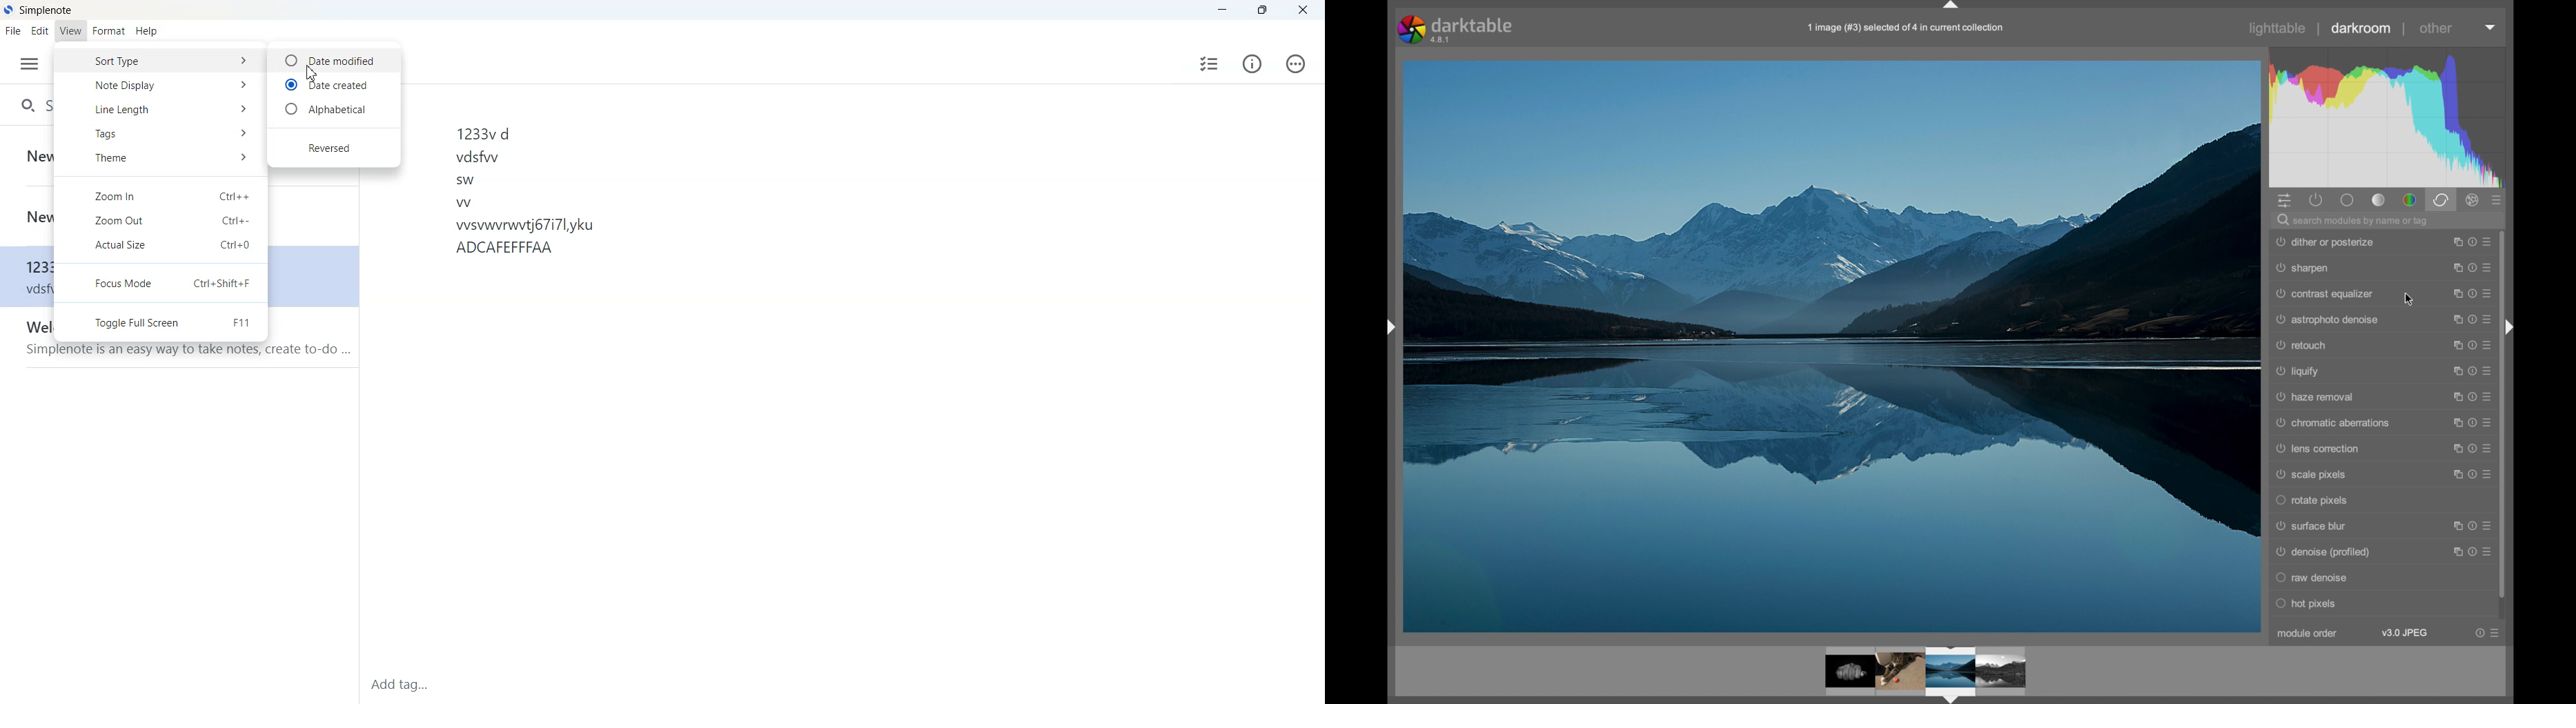 This screenshot has height=728, width=2576. Describe the element at coordinates (146, 31) in the screenshot. I see `Help` at that location.